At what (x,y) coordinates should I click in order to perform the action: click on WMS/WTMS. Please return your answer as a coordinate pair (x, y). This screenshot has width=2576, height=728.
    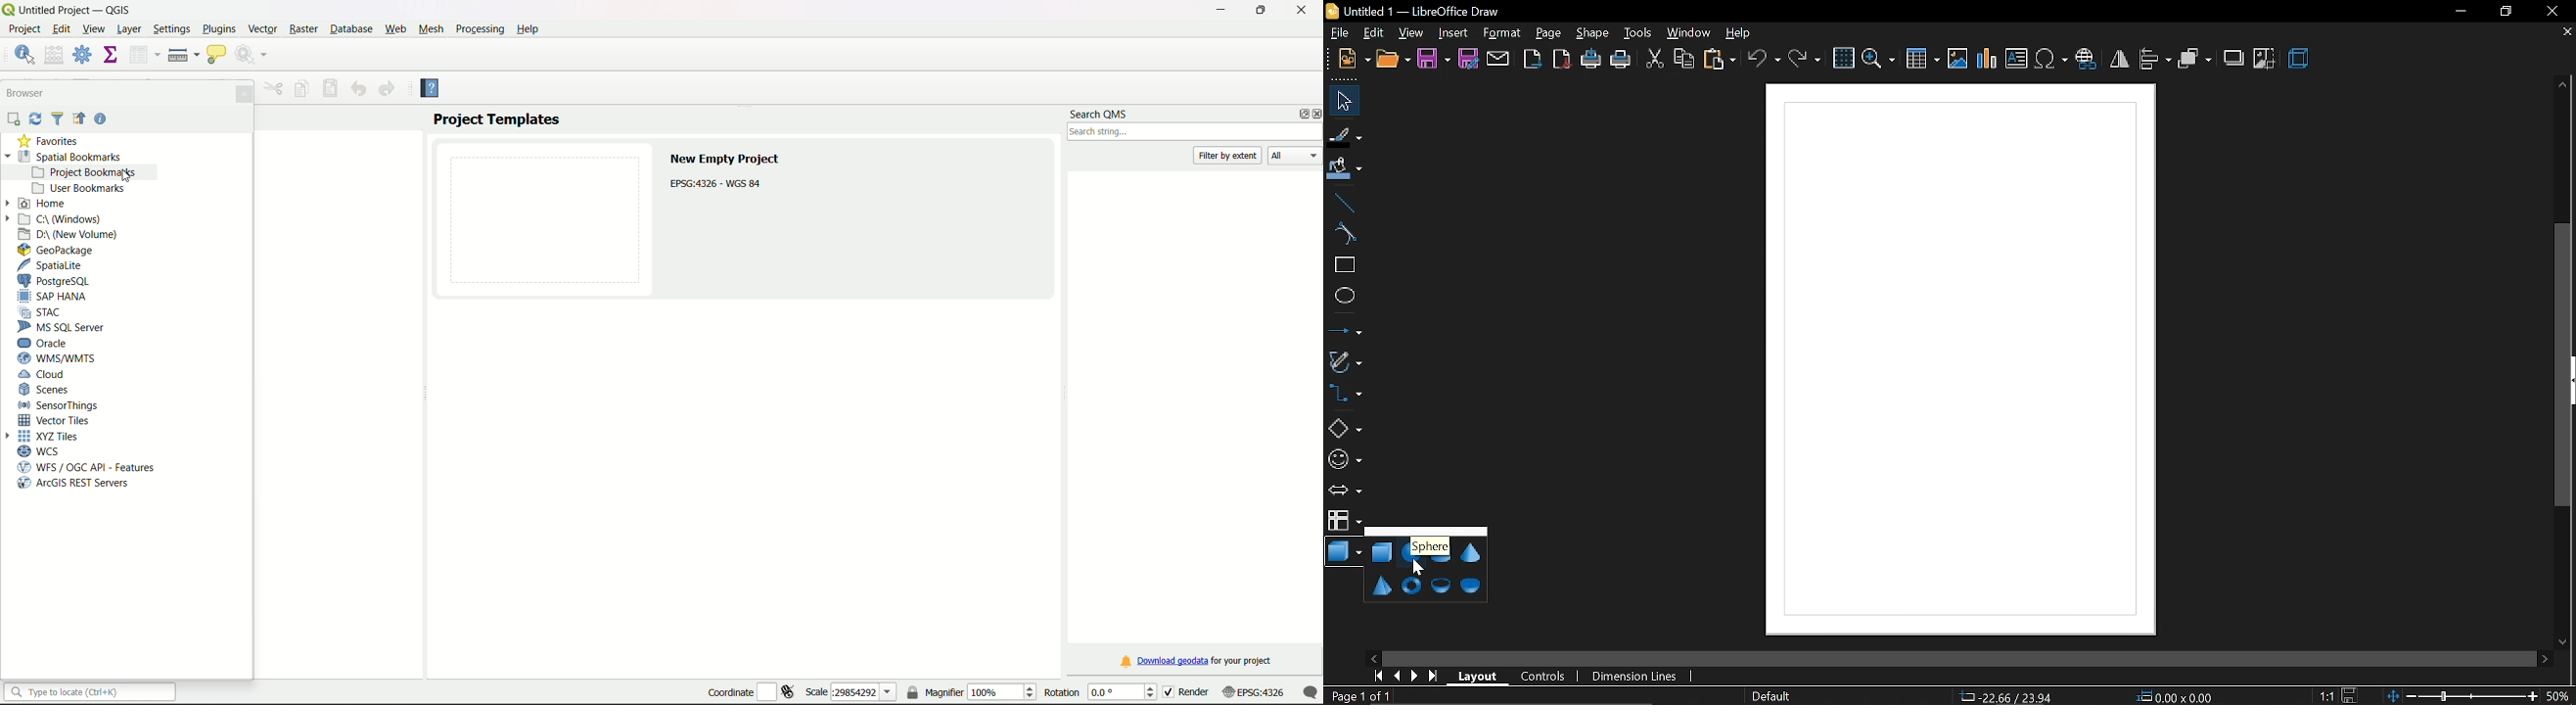
    Looking at the image, I should click on (61, 359).